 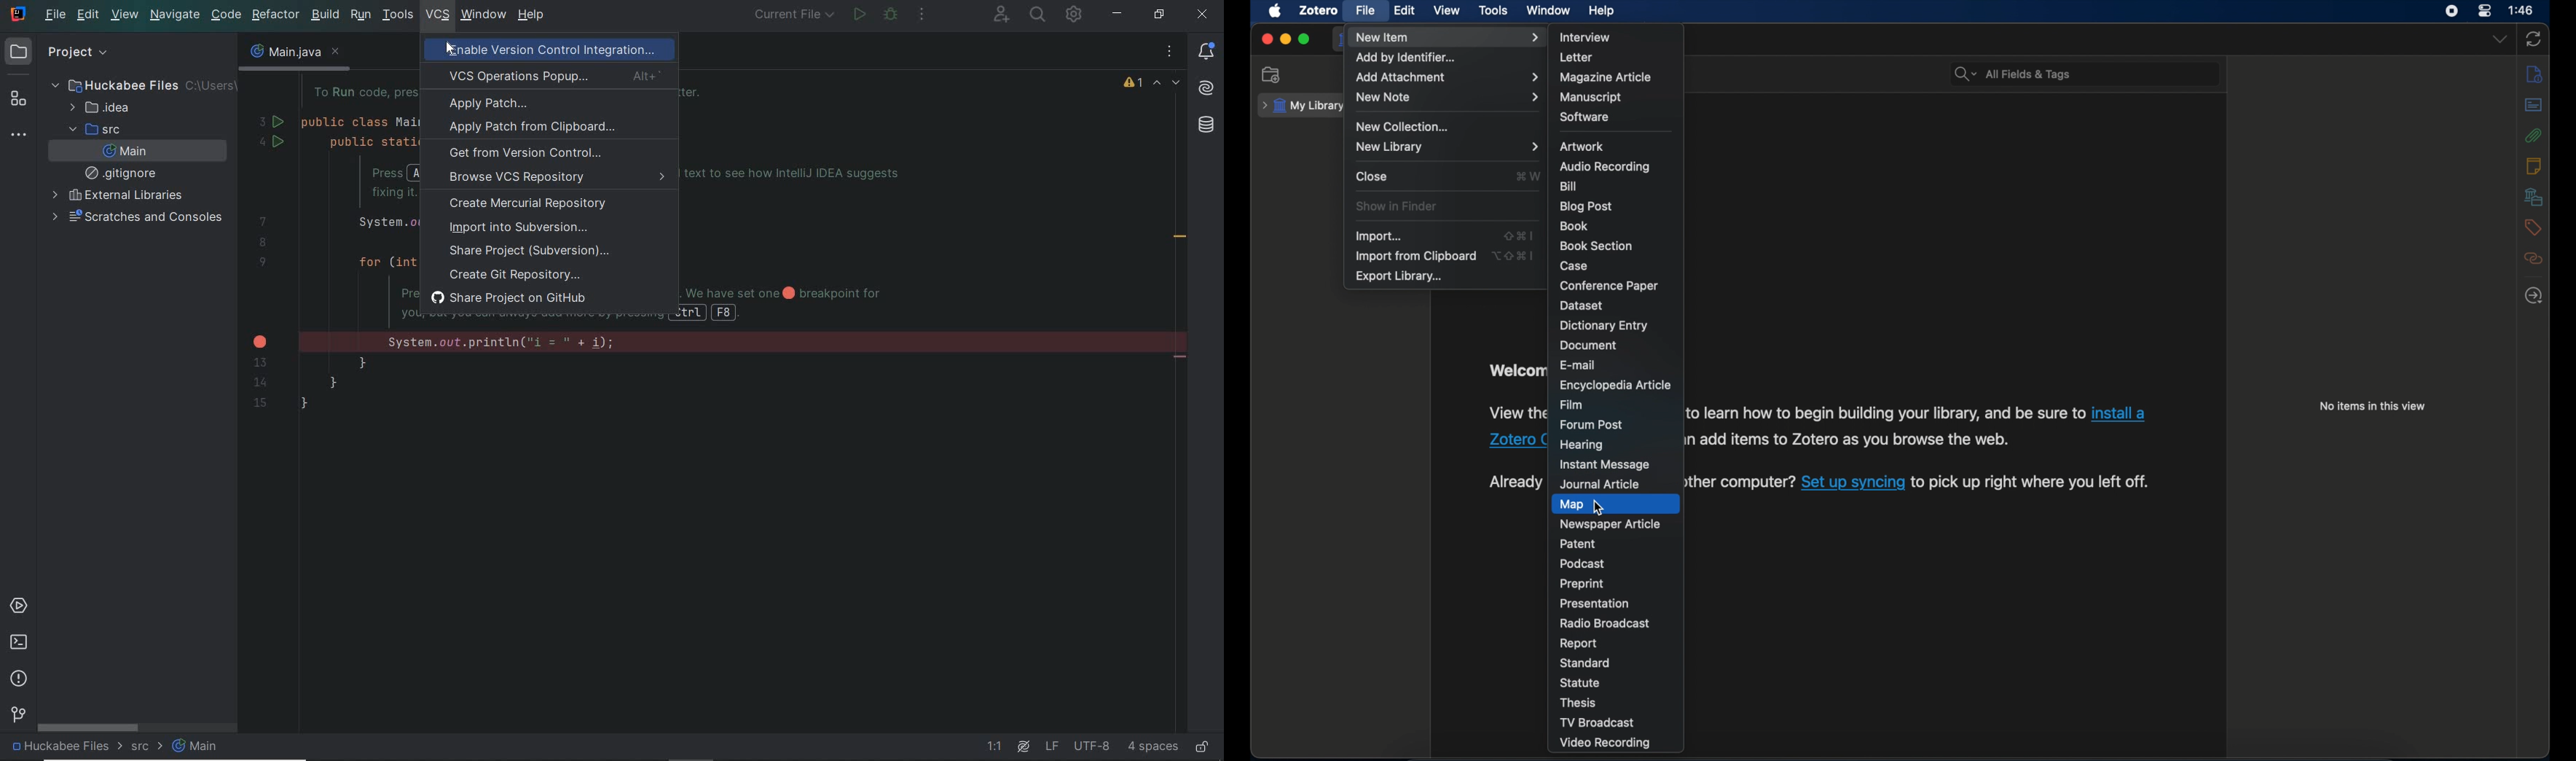 What do you see at coordinates (1603, 326) in the screenshot?
I see `dictionary entry` at bounding box center [1603, 326].